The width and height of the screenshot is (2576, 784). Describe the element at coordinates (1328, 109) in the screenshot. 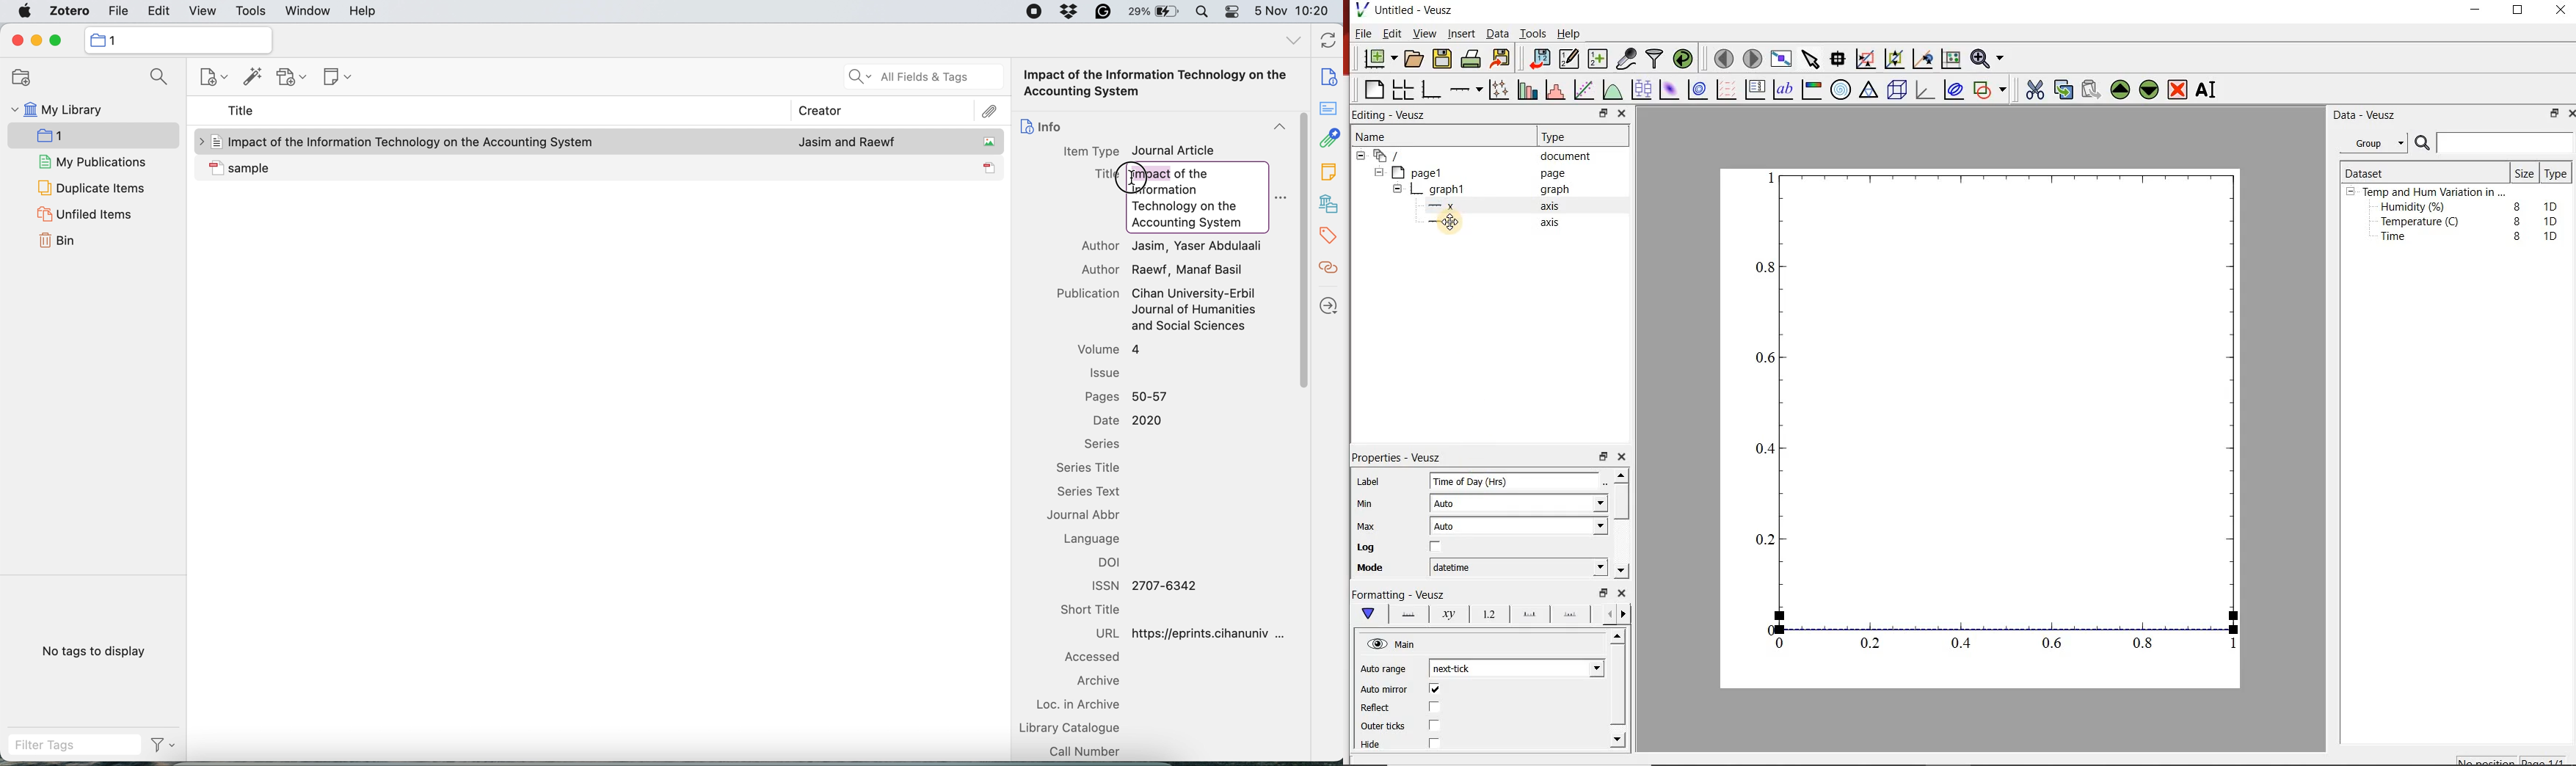

I see `abstract` at that location.